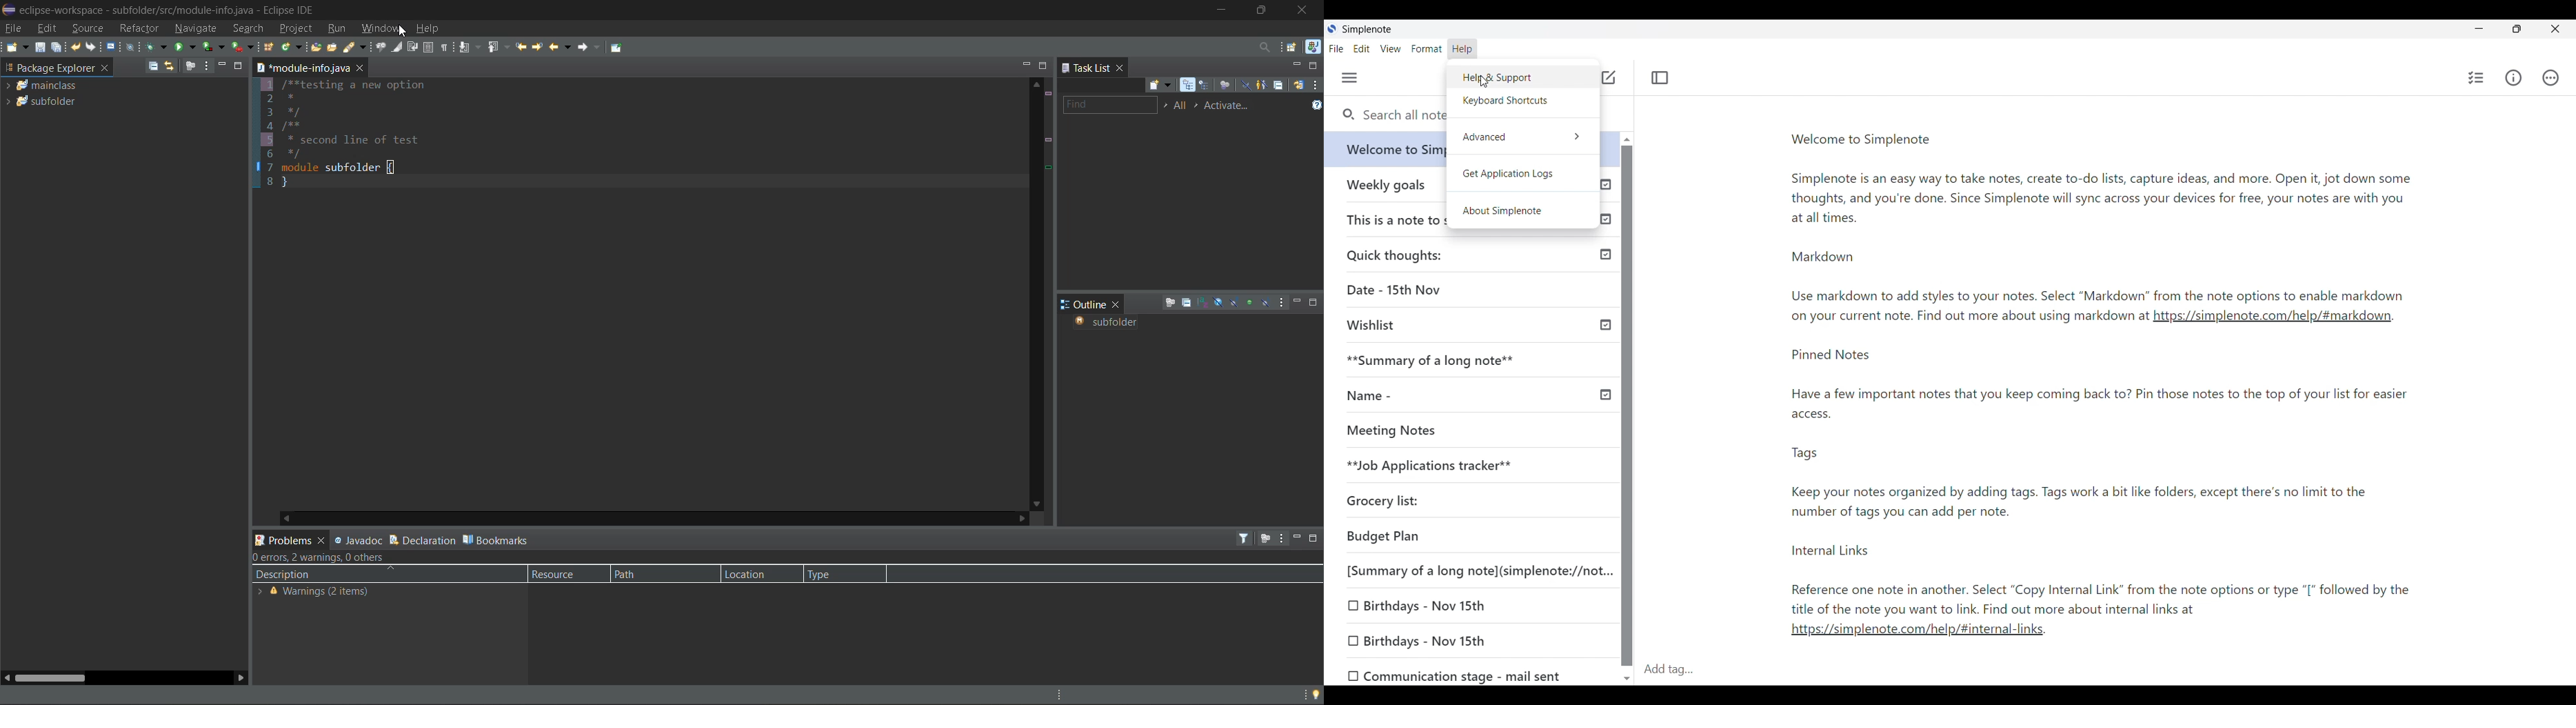 The image size is (2576, 728). Describe the element at coordinates (1523, 78) in the screenshot. I see `Help and support` at that location.